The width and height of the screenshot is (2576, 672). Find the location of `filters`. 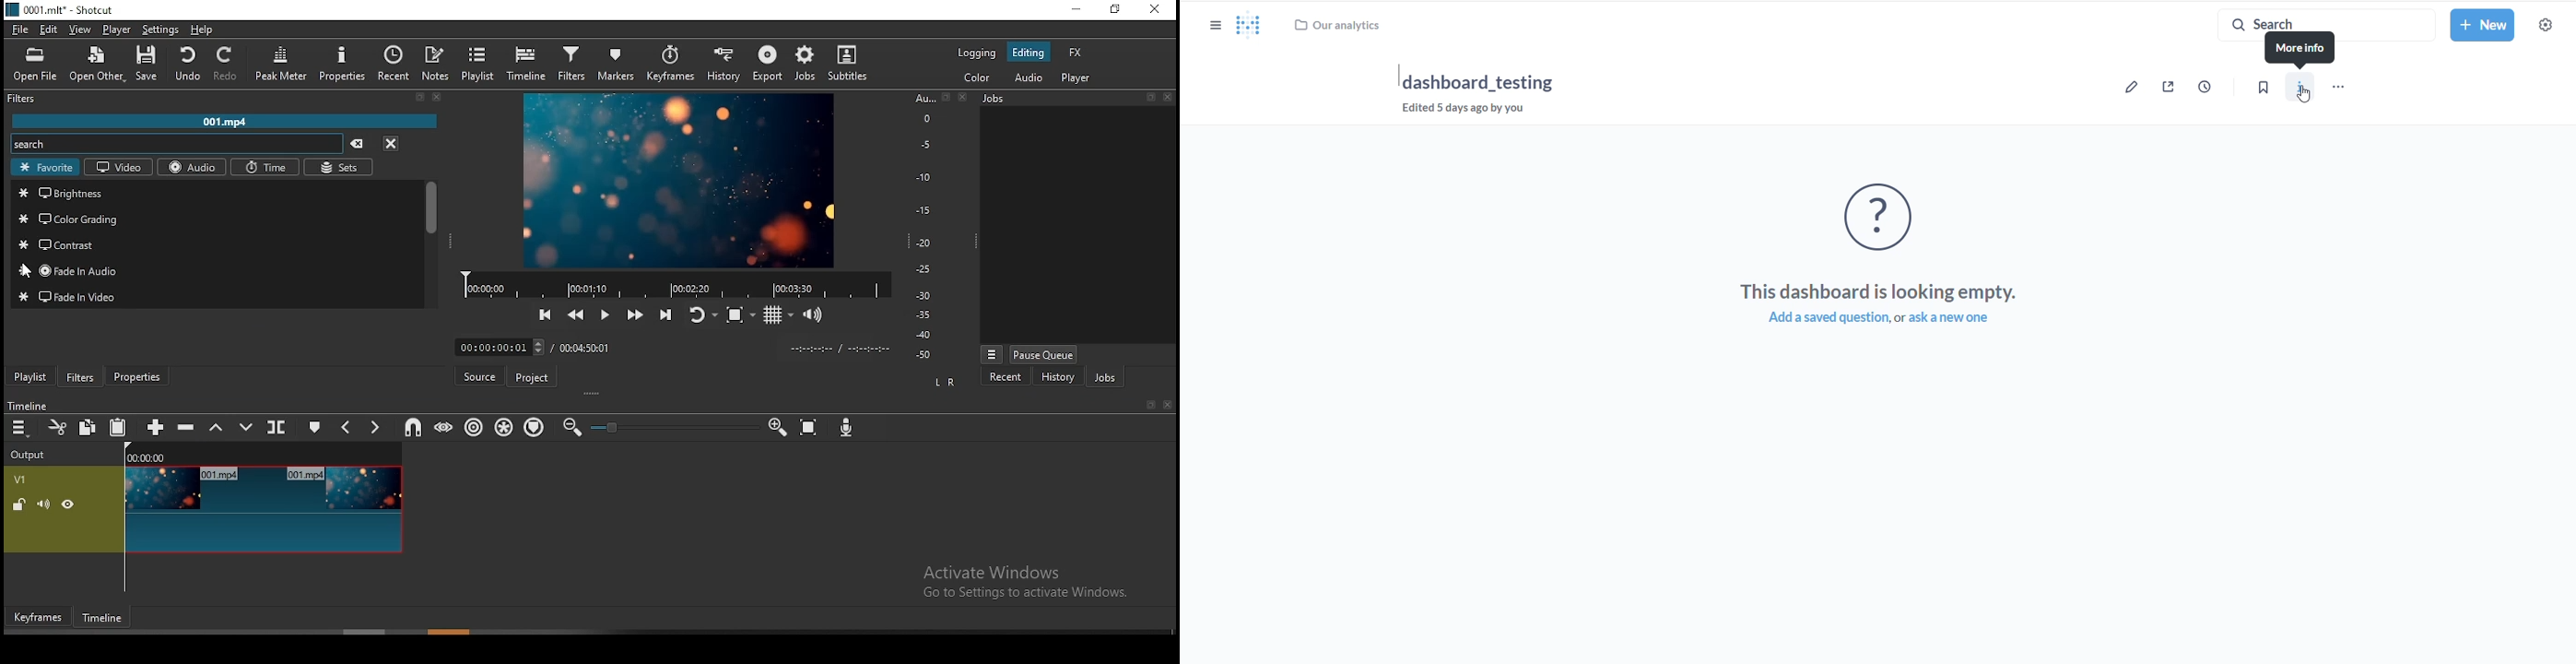

filters is located at coordinates (82, 377).